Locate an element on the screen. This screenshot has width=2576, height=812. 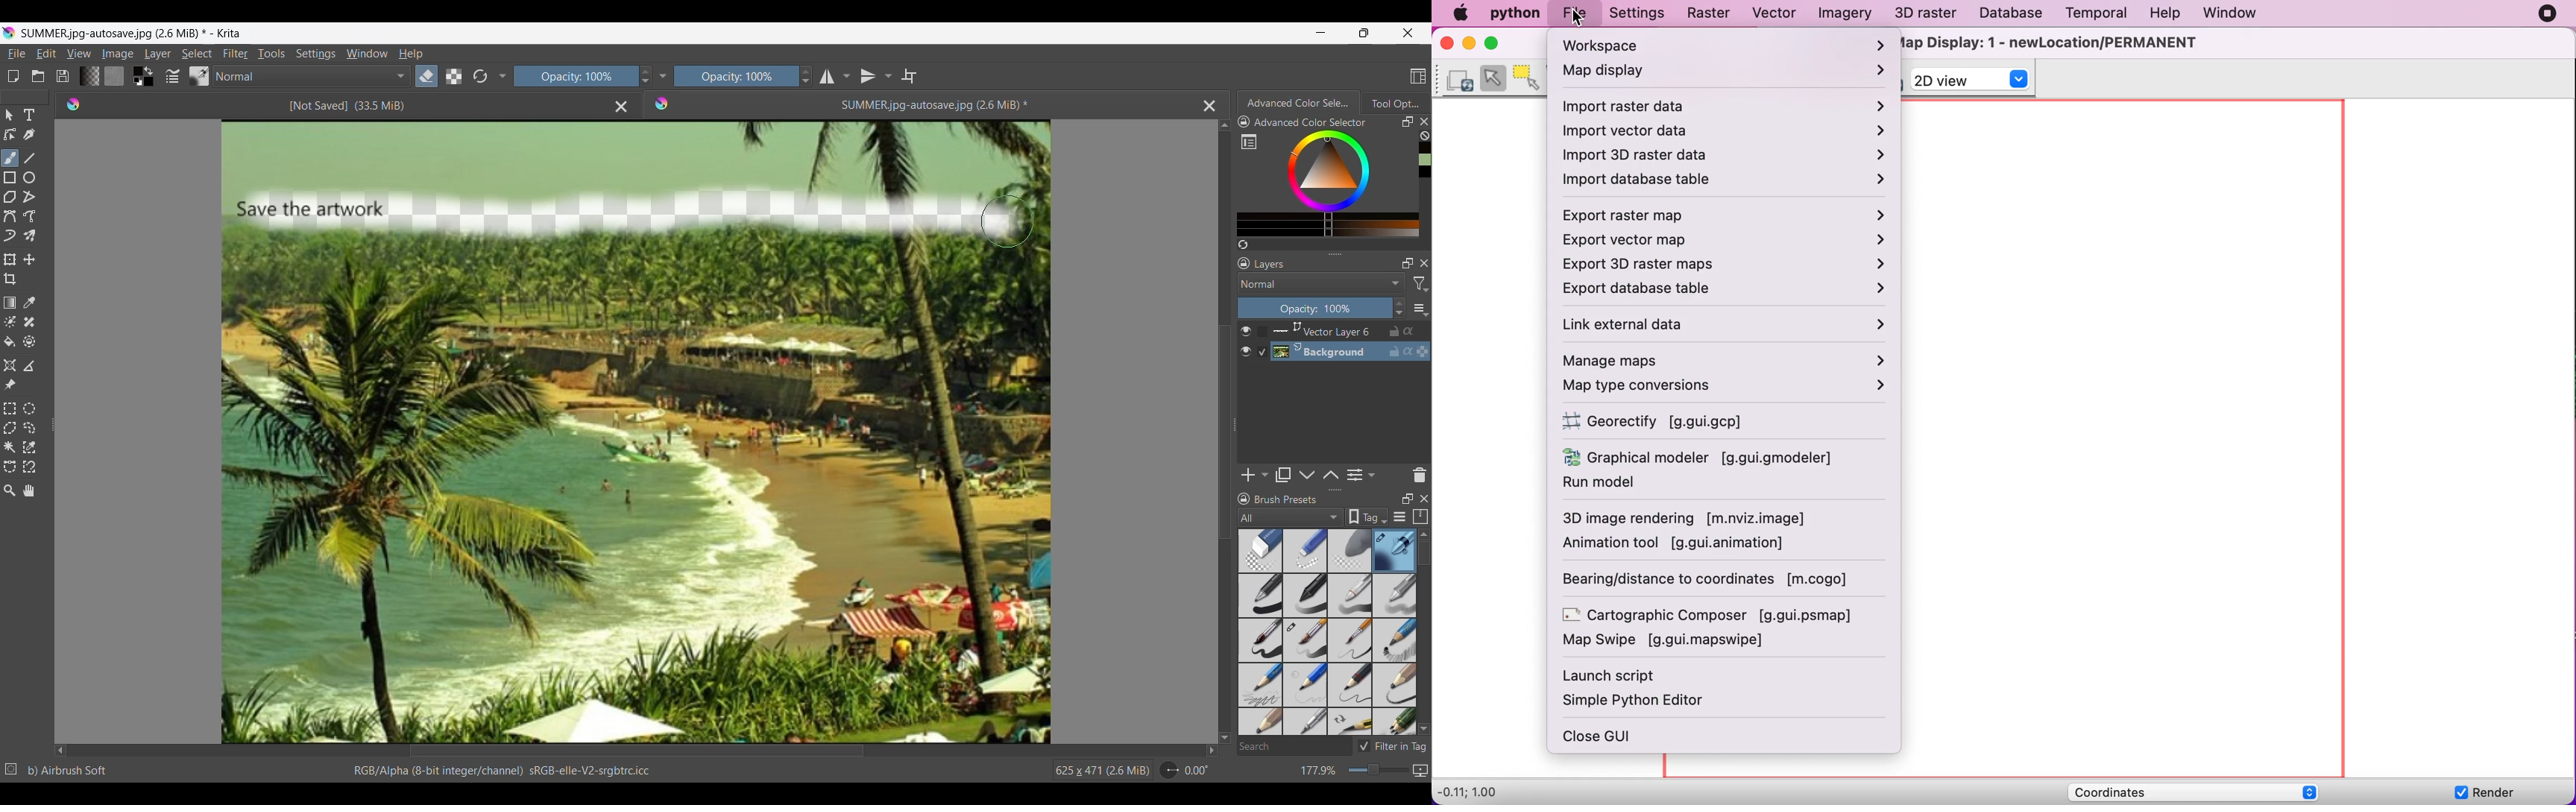
Increase/Decrease Opacity is located at coordinates (643, 77).